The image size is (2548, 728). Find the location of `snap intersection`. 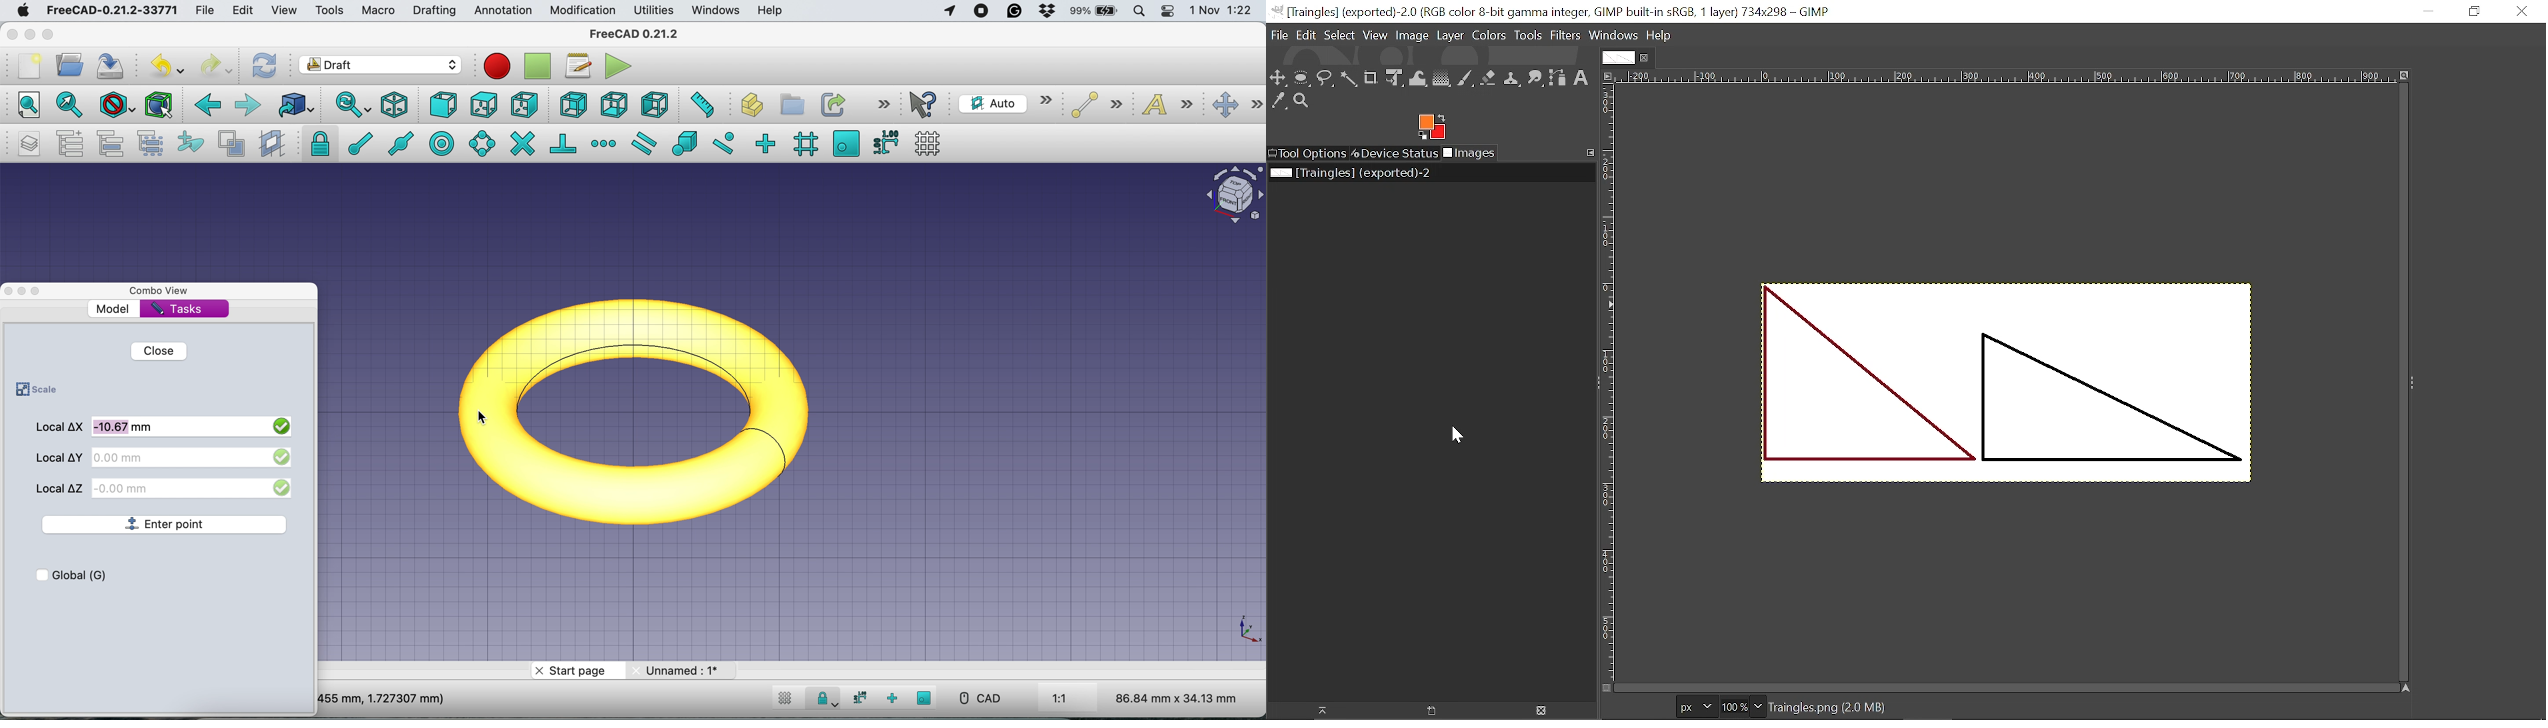

snap intersection is located at coordinates (522, 143).